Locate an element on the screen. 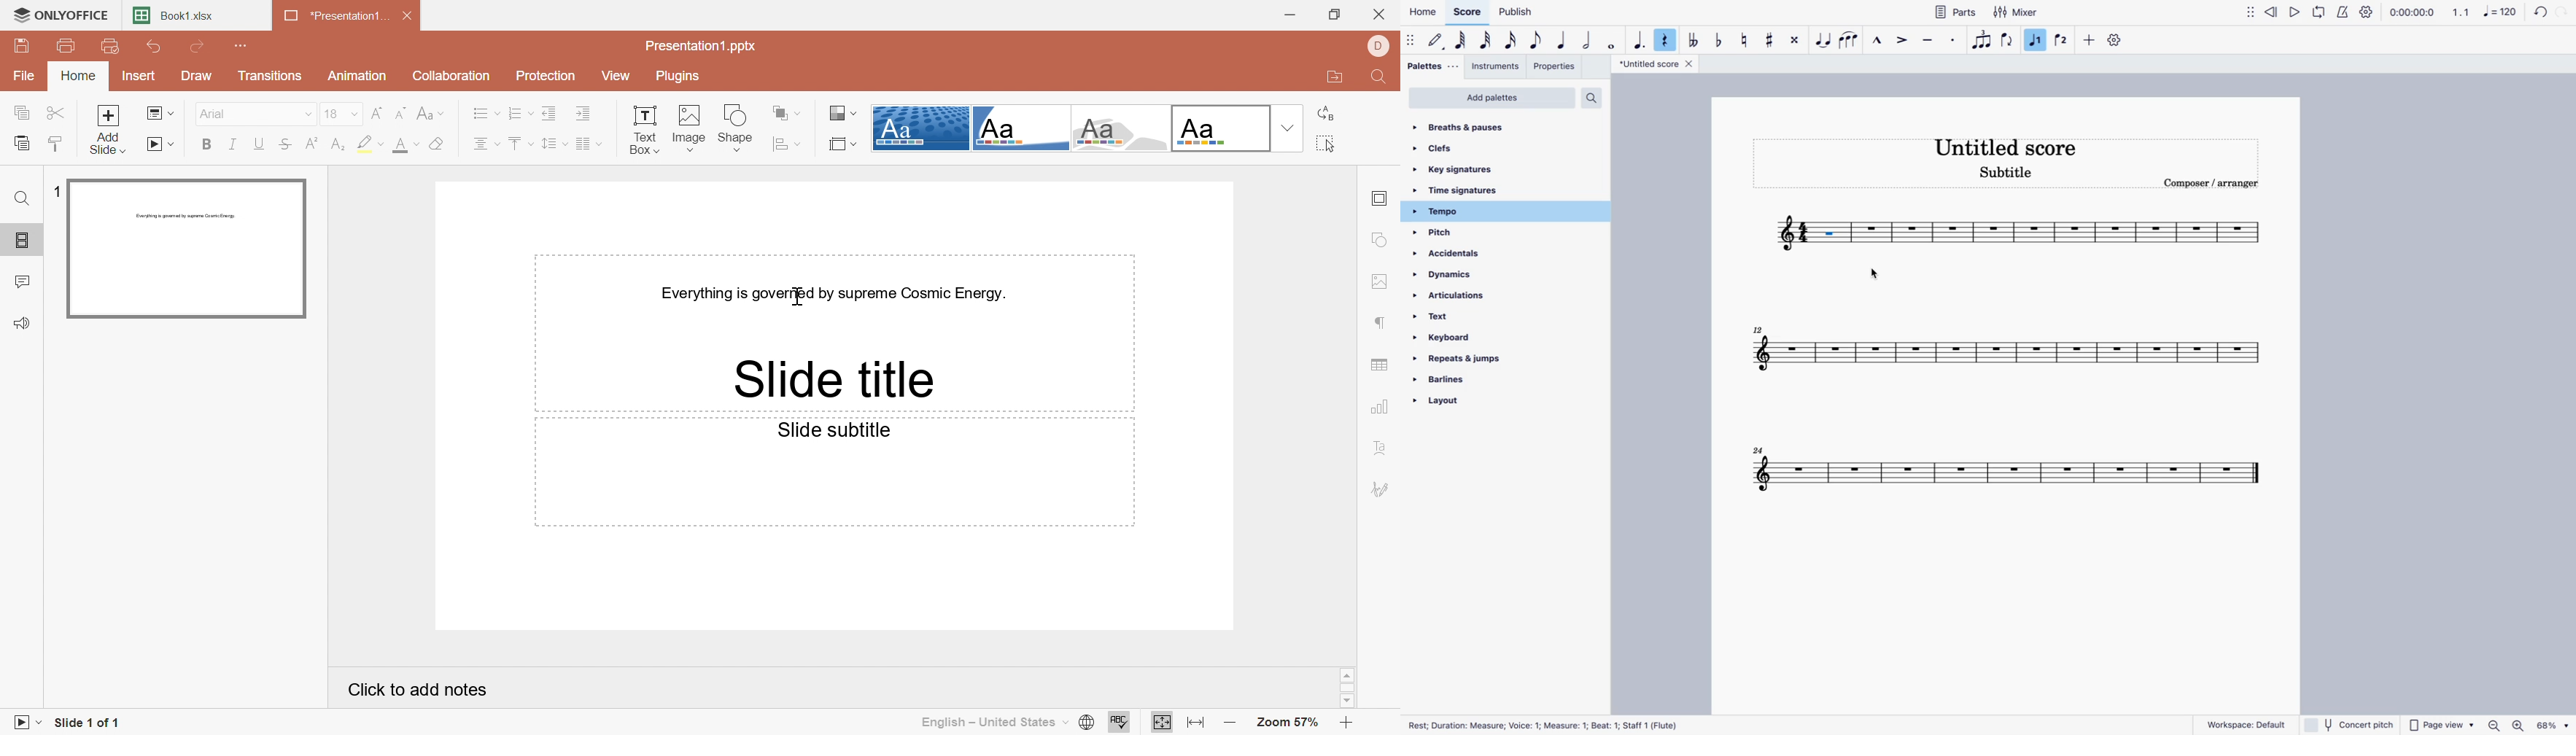  composer / arranger is located at coordinates (2210, 185).